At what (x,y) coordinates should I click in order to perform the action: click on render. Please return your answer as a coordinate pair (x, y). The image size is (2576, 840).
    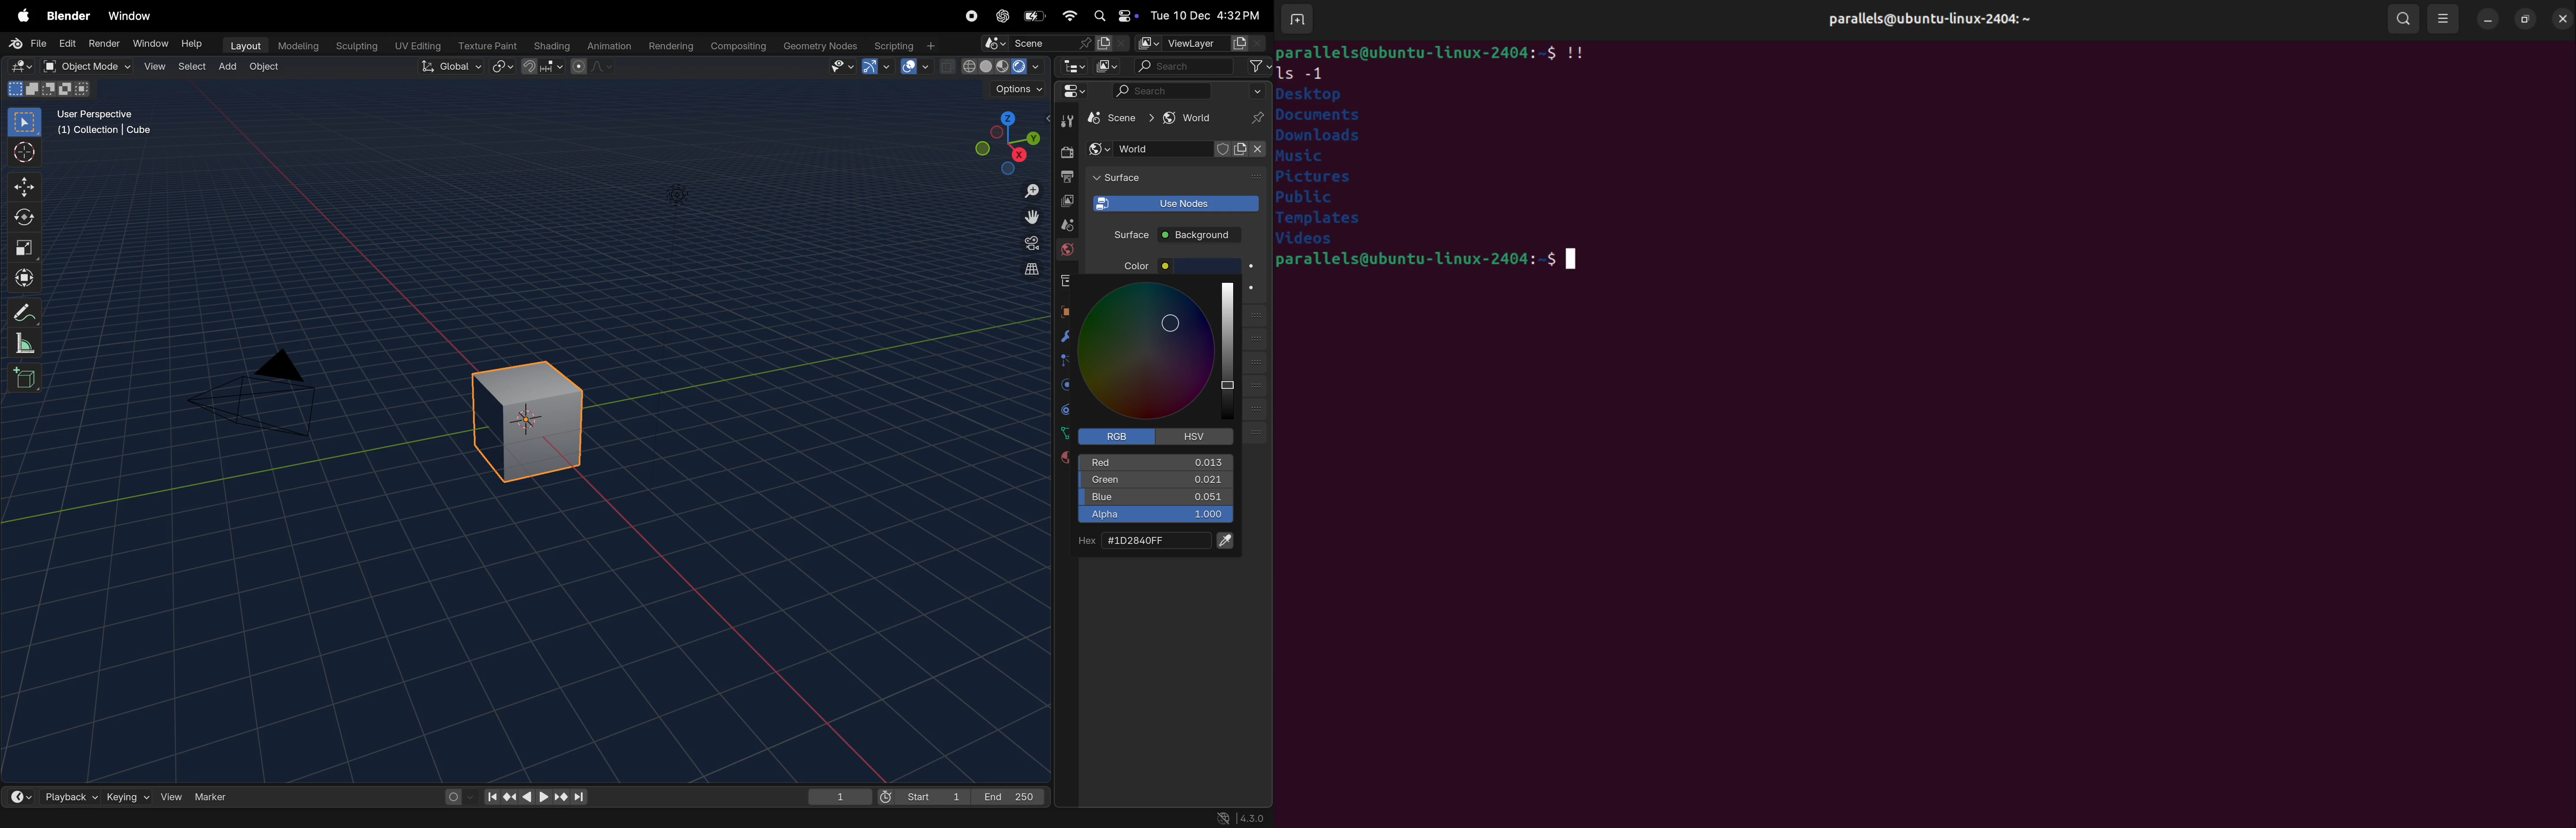
    Looking at the image, I should click on (1066, 152).